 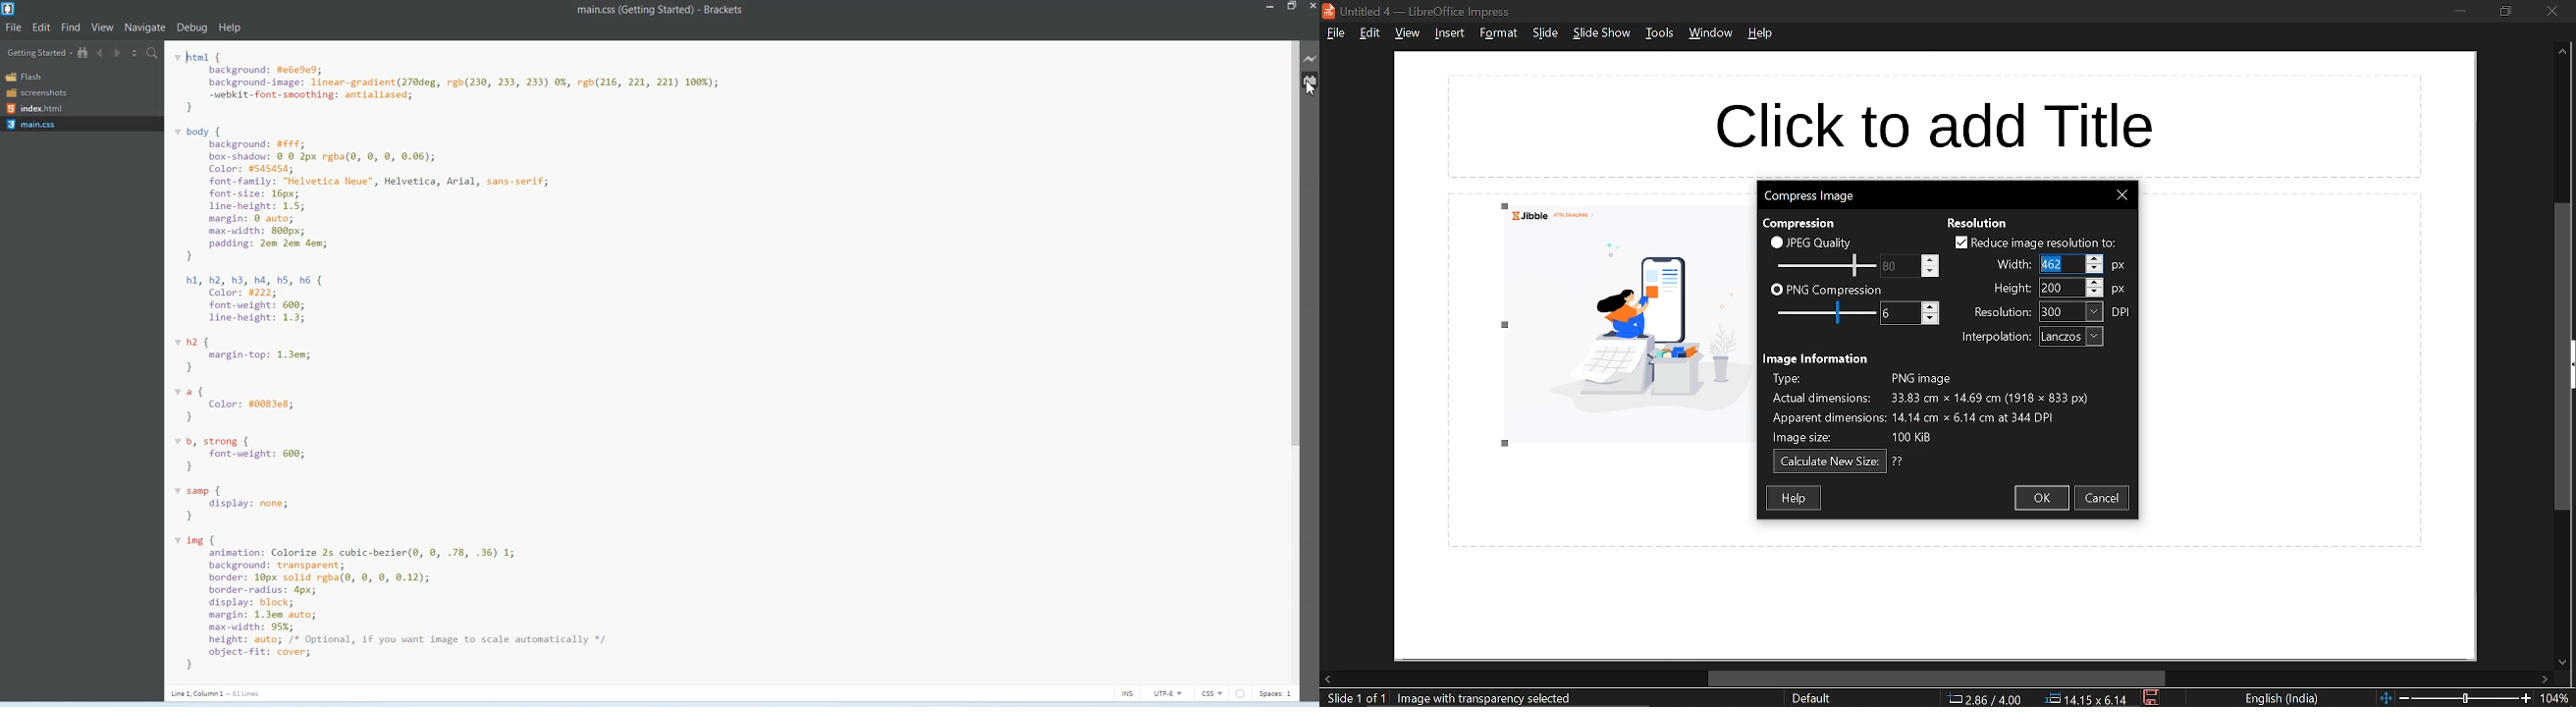 What do you see at coordinates (1128, 693) in the screenshot?
I see `INS` at bounding box center [1128, 693].